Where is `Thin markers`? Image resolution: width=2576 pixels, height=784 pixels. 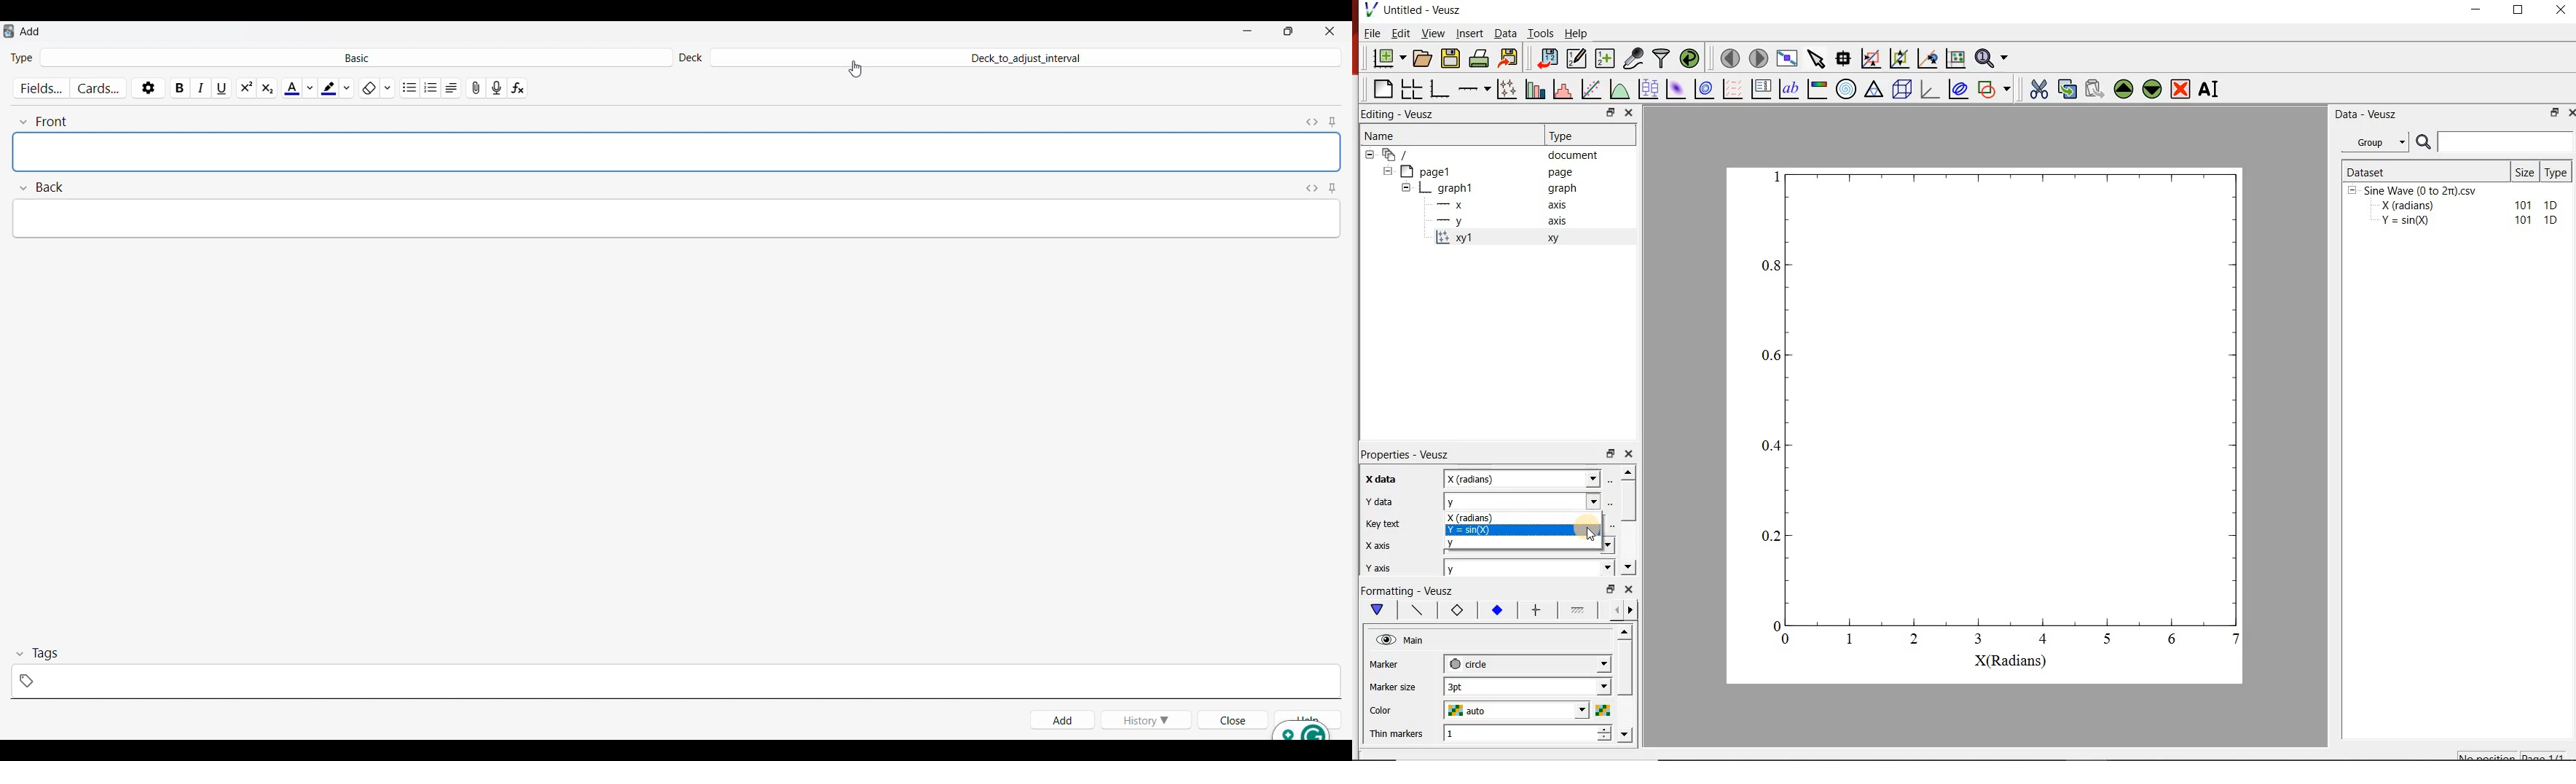
Thin markers is located at coordinates (1397, 733).